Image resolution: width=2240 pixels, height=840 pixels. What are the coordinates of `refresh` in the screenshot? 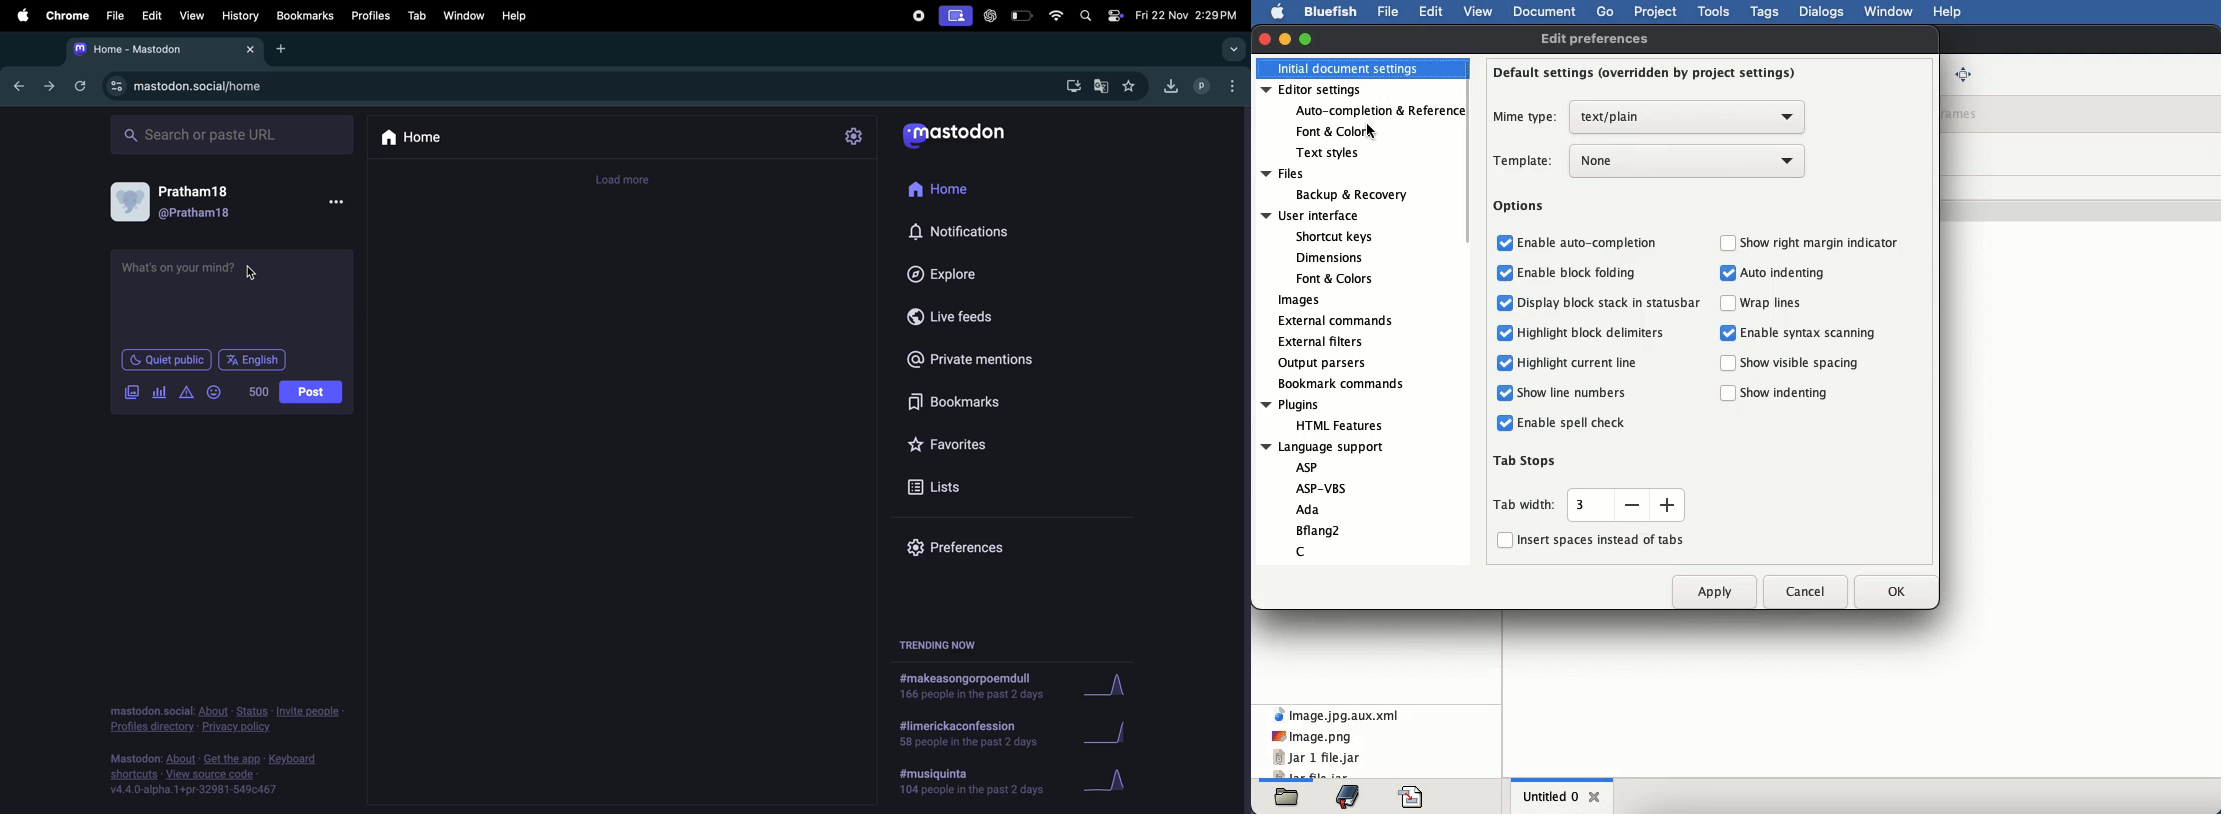 It's located at (80, 86).